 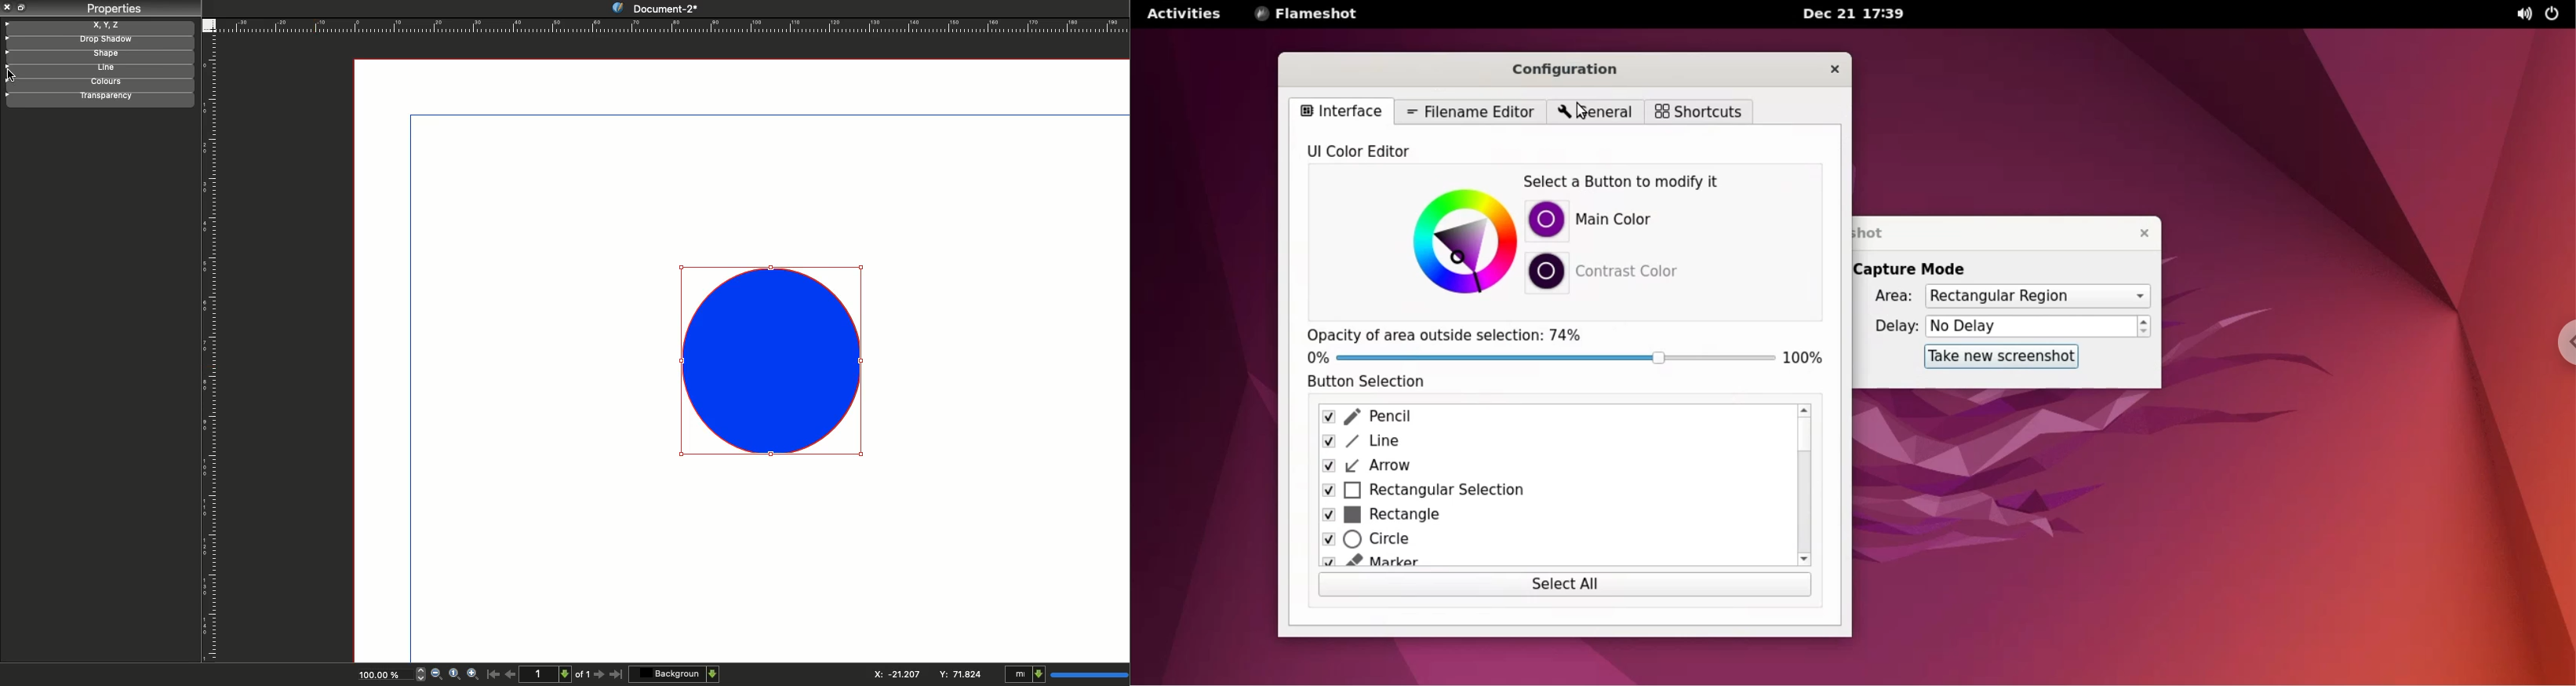 I want to click on First page, so click(x=493, y=673).